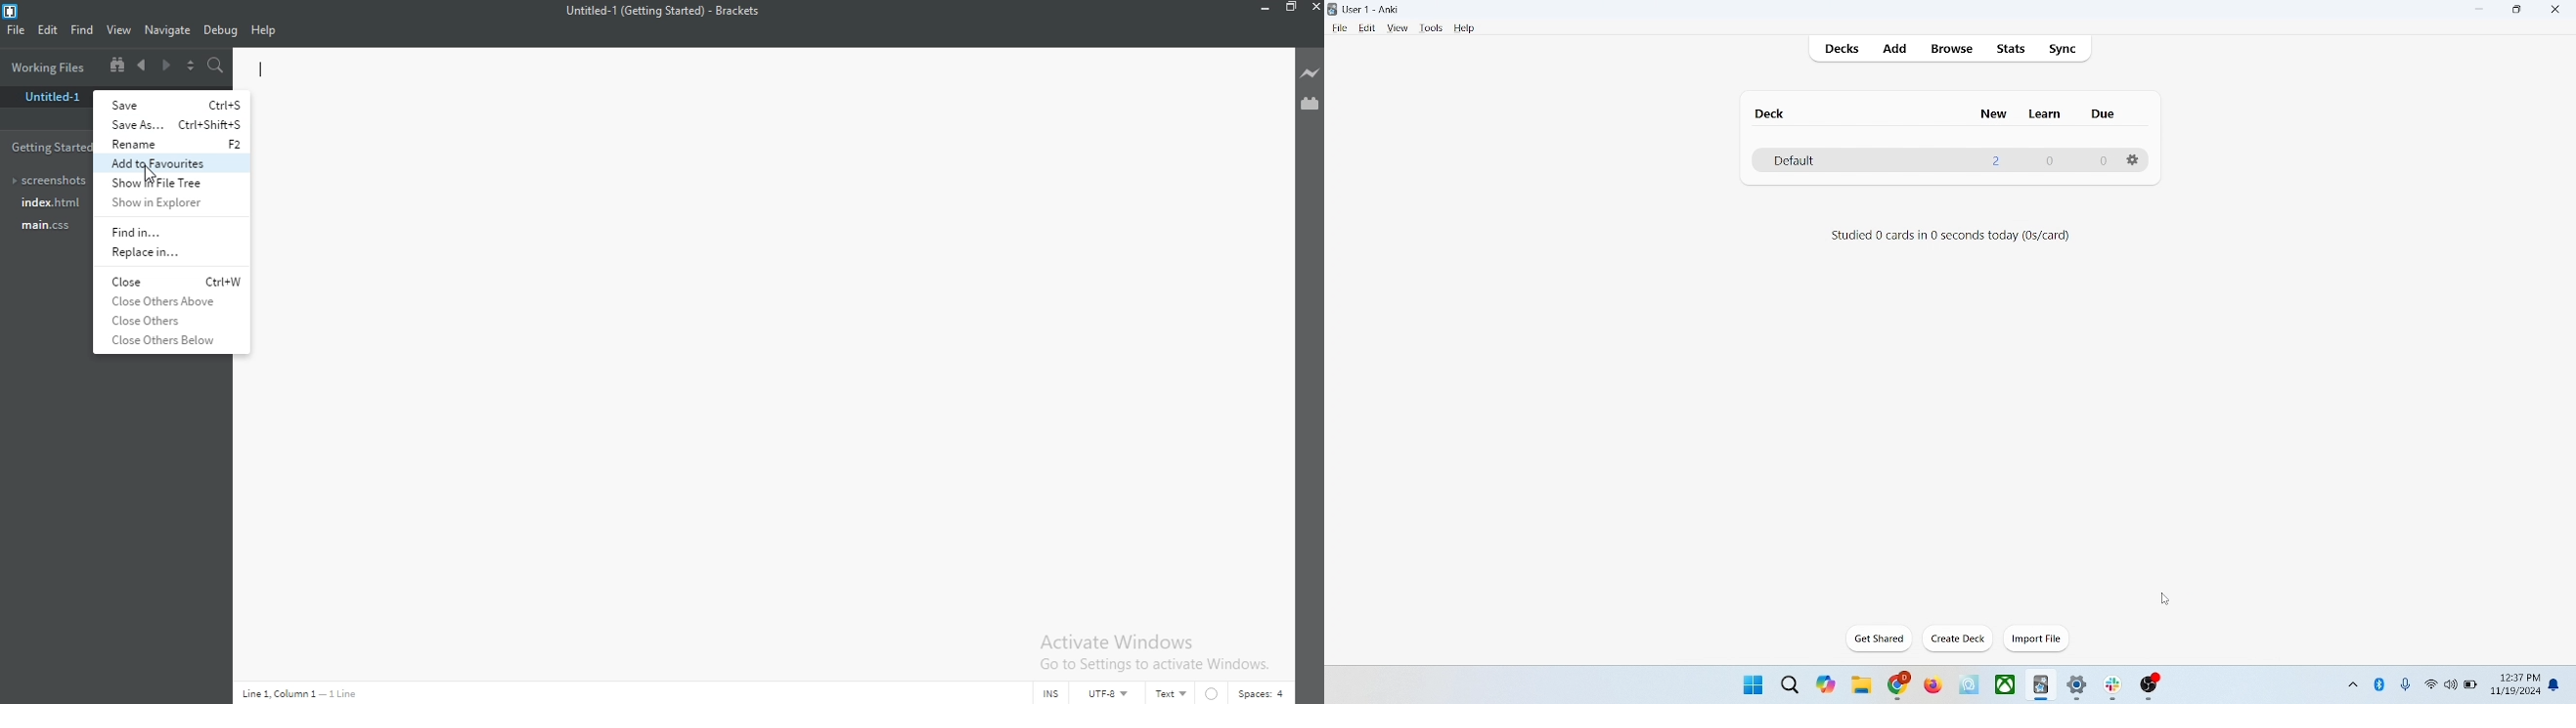 This screenshot has width=2576, height=728. What do you see at coordinates (171, 183) in the screenshot?
I see `show file tree` at bounding box center [171, 183].